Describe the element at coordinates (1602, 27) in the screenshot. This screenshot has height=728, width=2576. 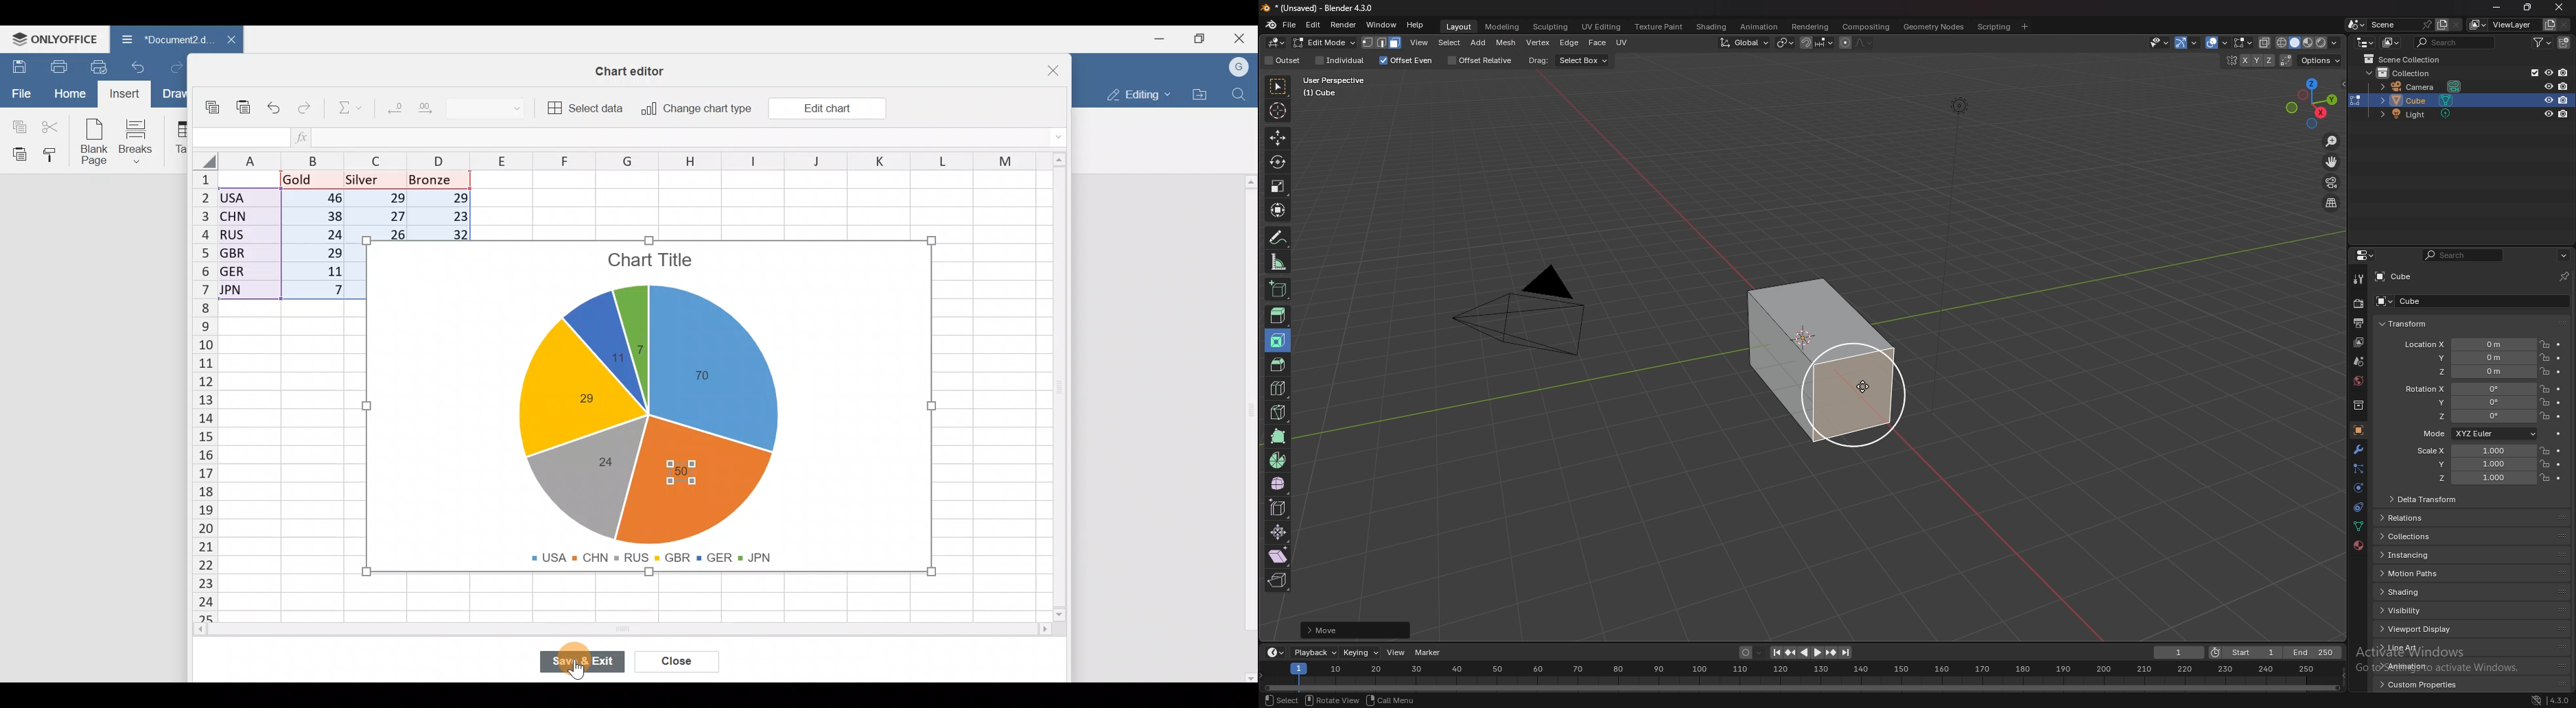
I see `uv editing` at that location.